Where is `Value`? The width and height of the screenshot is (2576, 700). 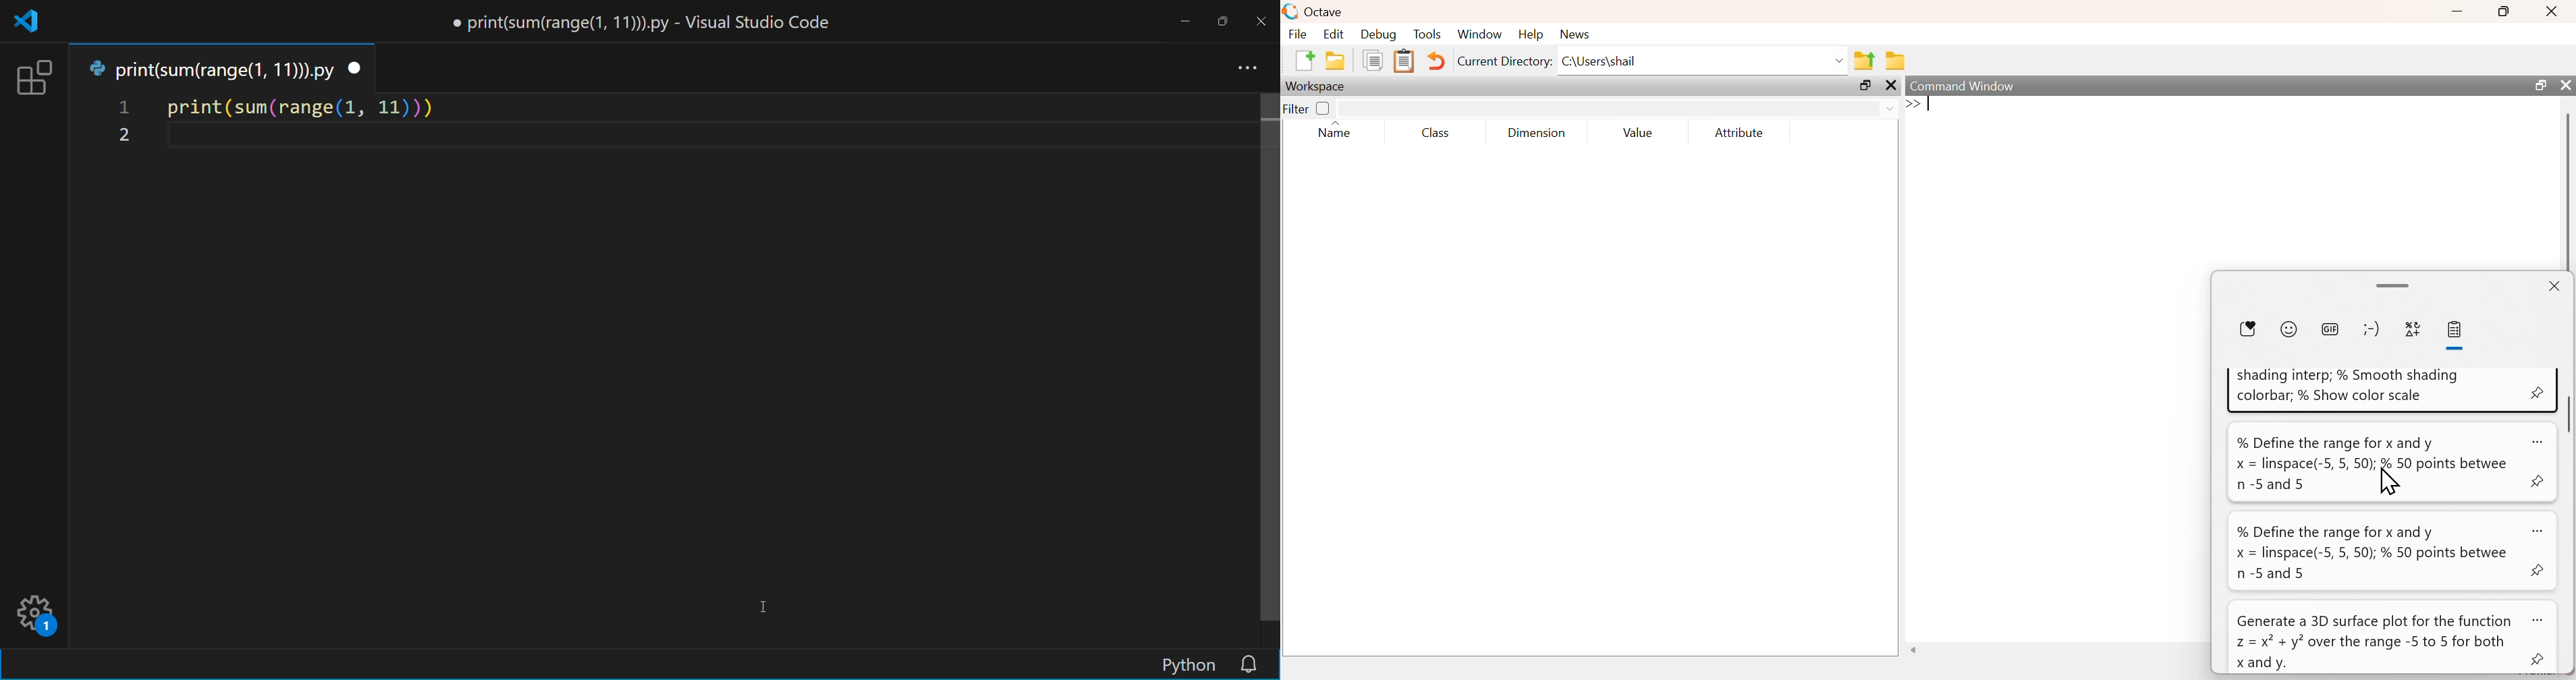
Value is located at coordinates (1637, 132).